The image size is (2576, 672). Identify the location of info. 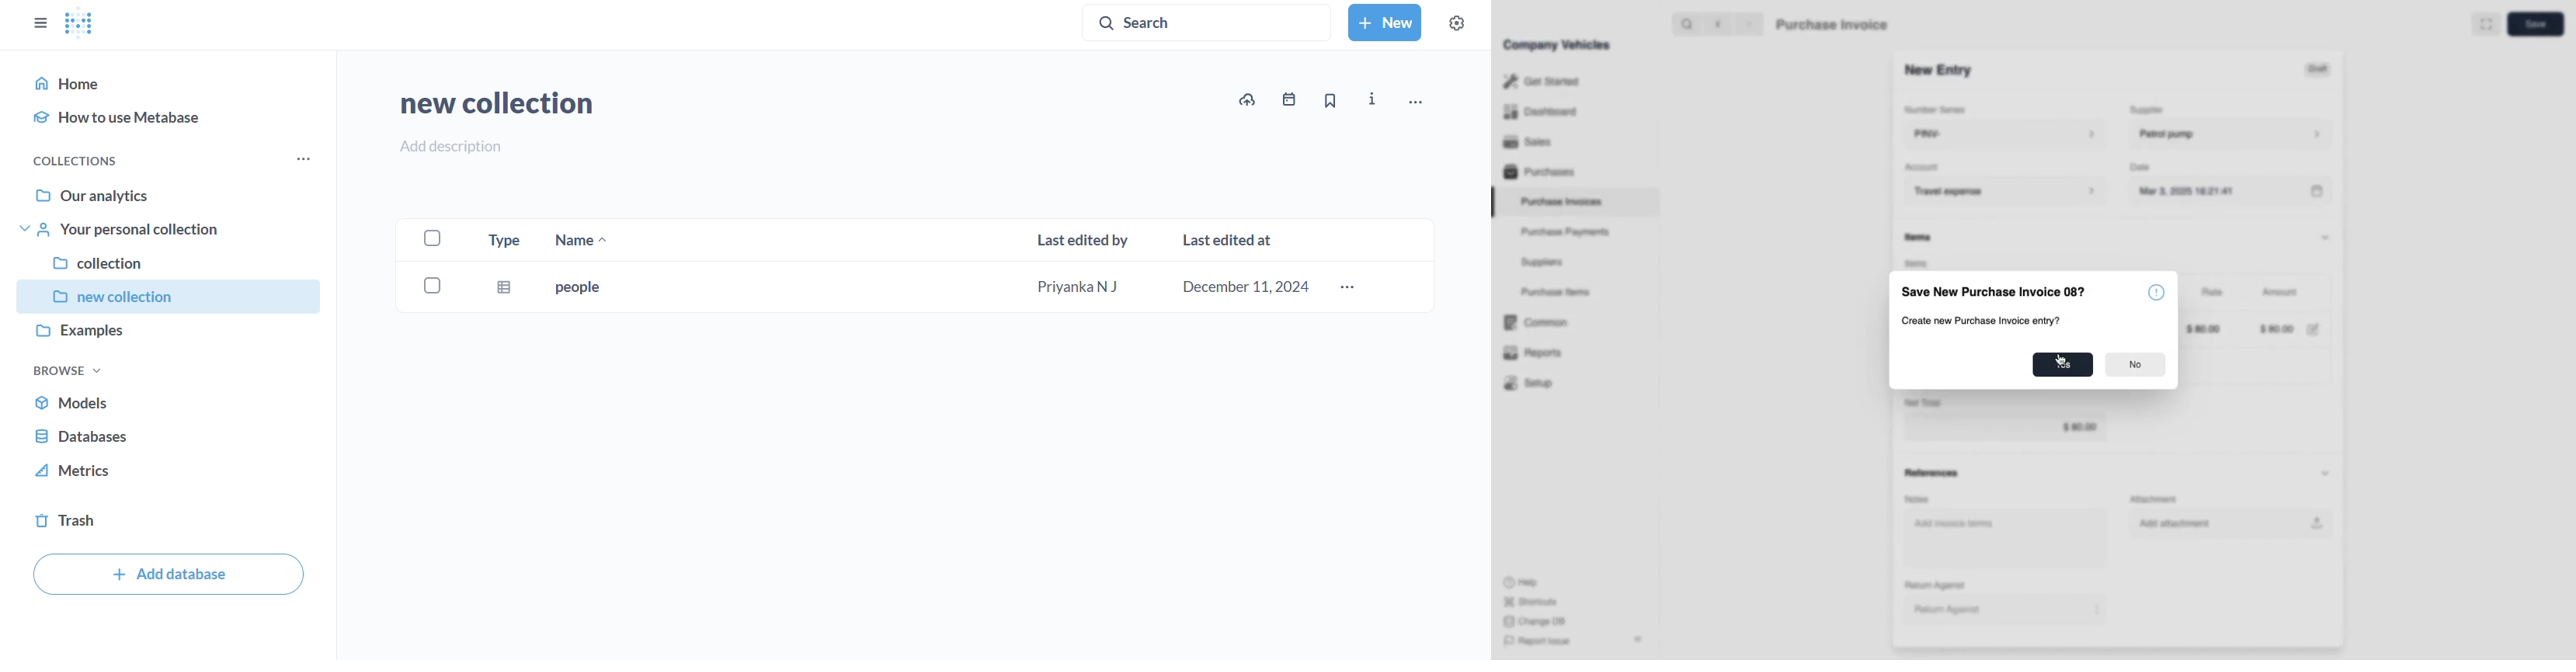
(2157, 293).